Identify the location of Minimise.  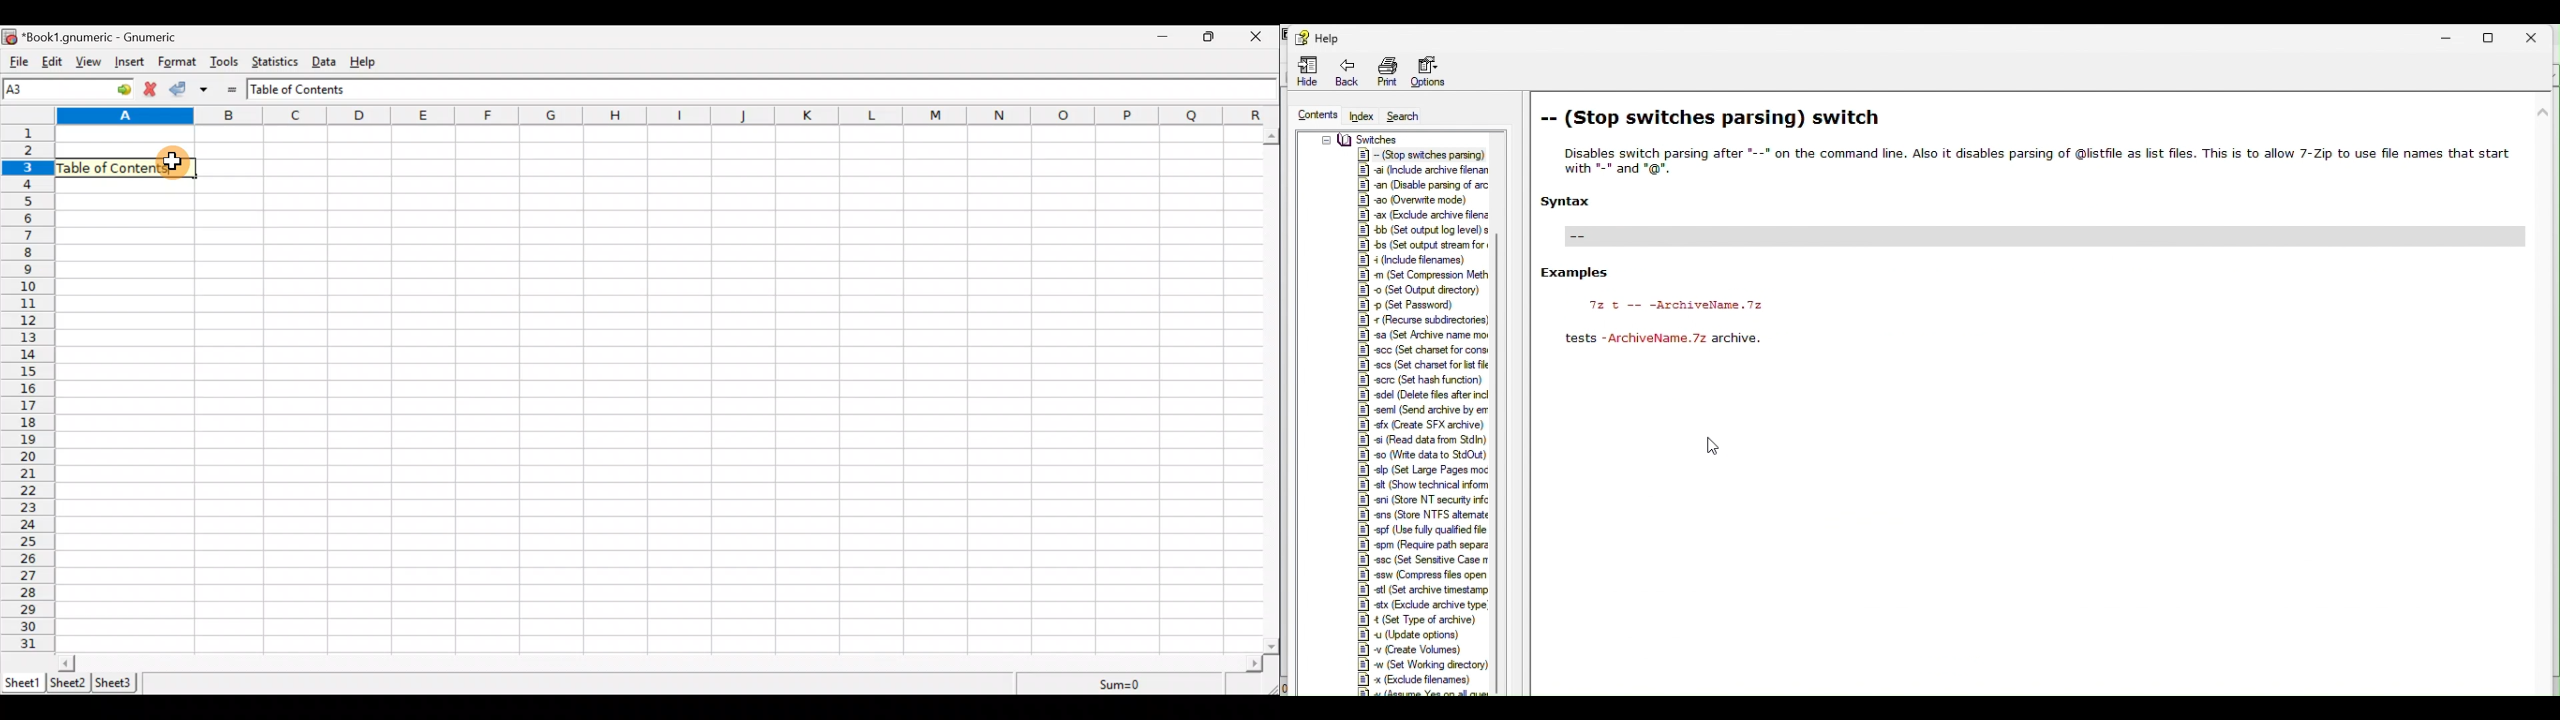
(2448, 39).